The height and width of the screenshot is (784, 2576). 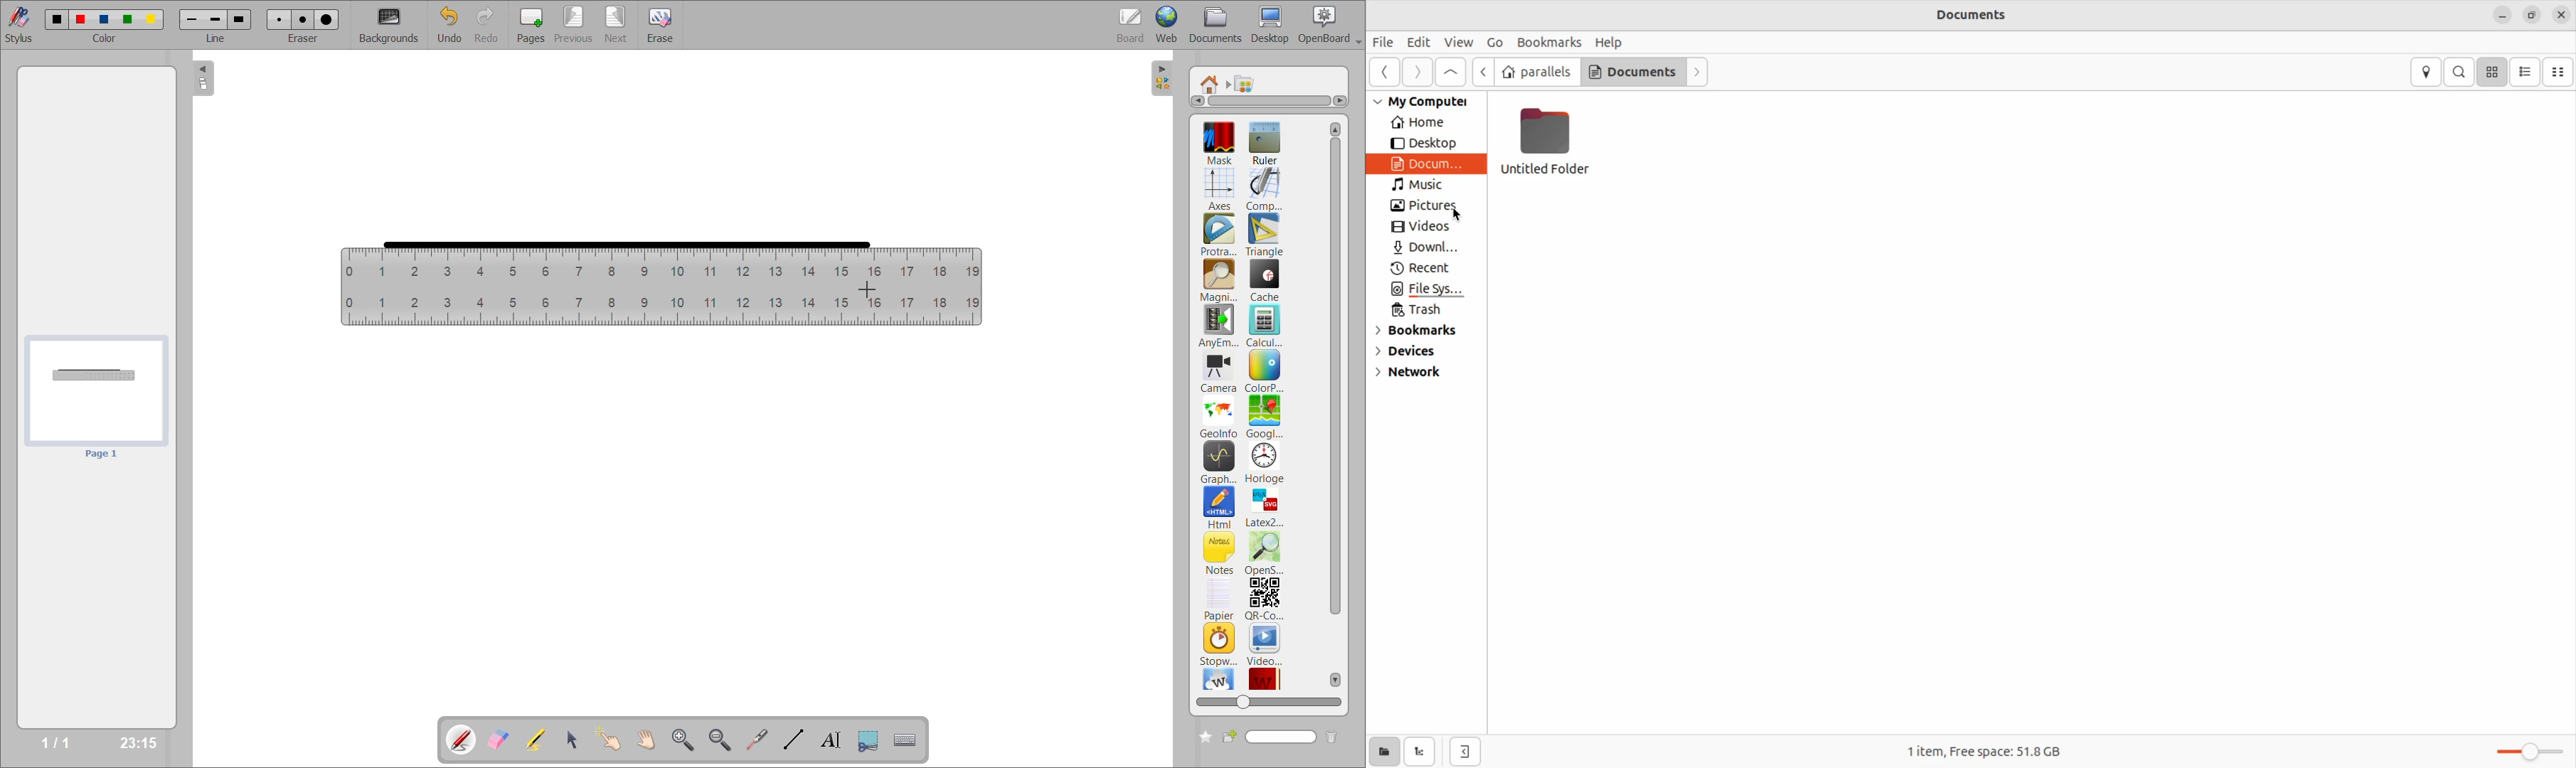 What do you see at coordinates (666, 25) in the screenshot?
I see `erase` at bounding box center [666, 25].